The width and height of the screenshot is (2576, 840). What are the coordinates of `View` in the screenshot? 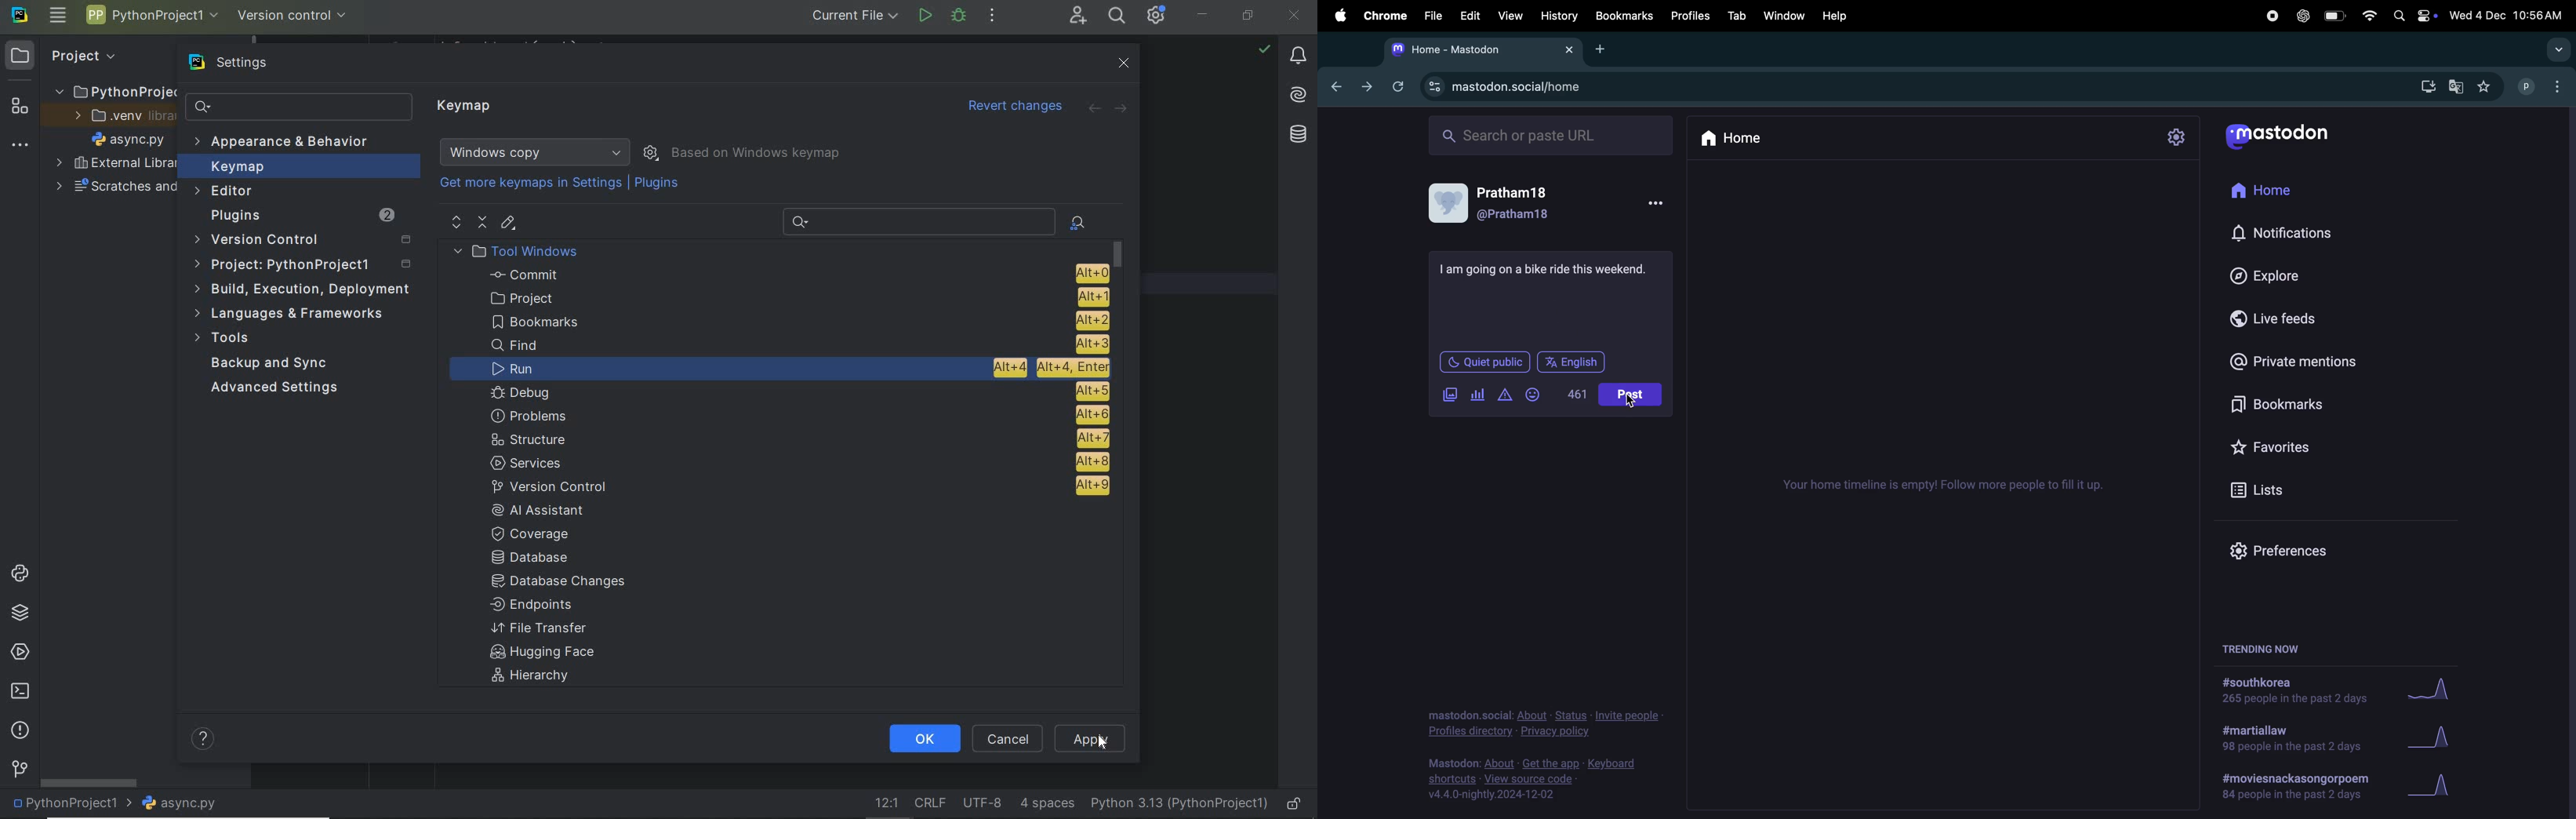 It's located at (1511, 13).